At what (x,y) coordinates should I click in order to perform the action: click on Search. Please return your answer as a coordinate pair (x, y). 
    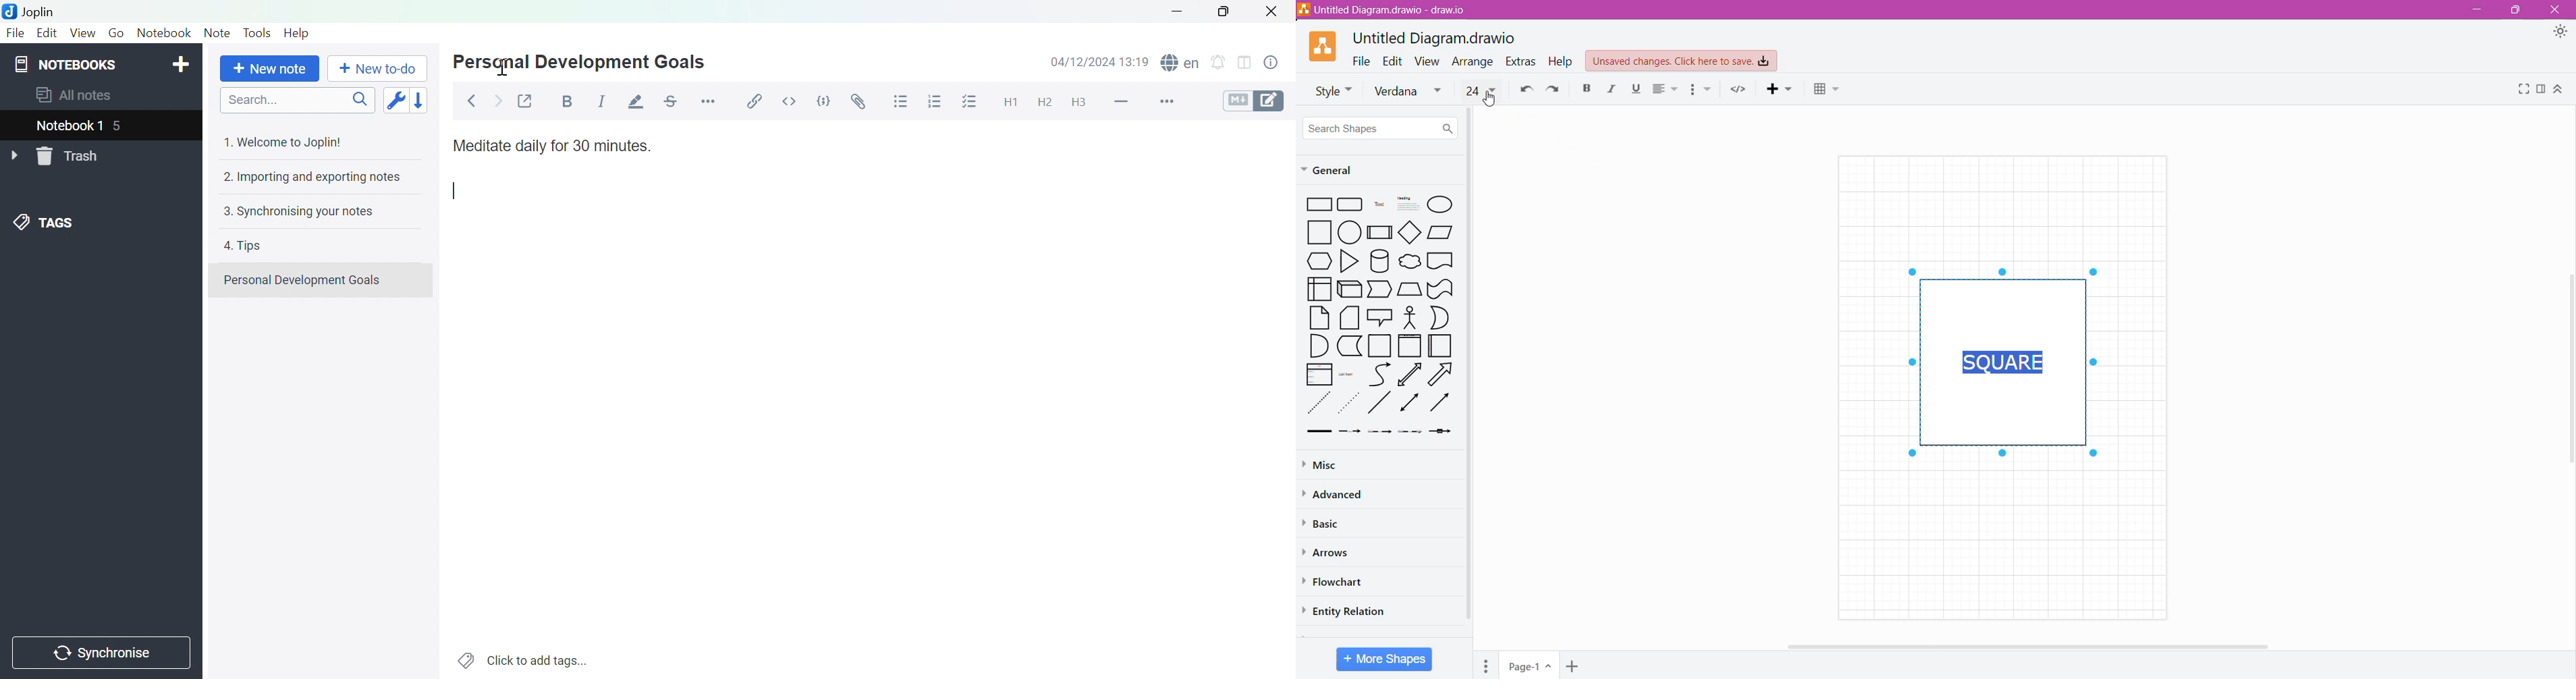
    Looking at the image, I should click on (297, 99).